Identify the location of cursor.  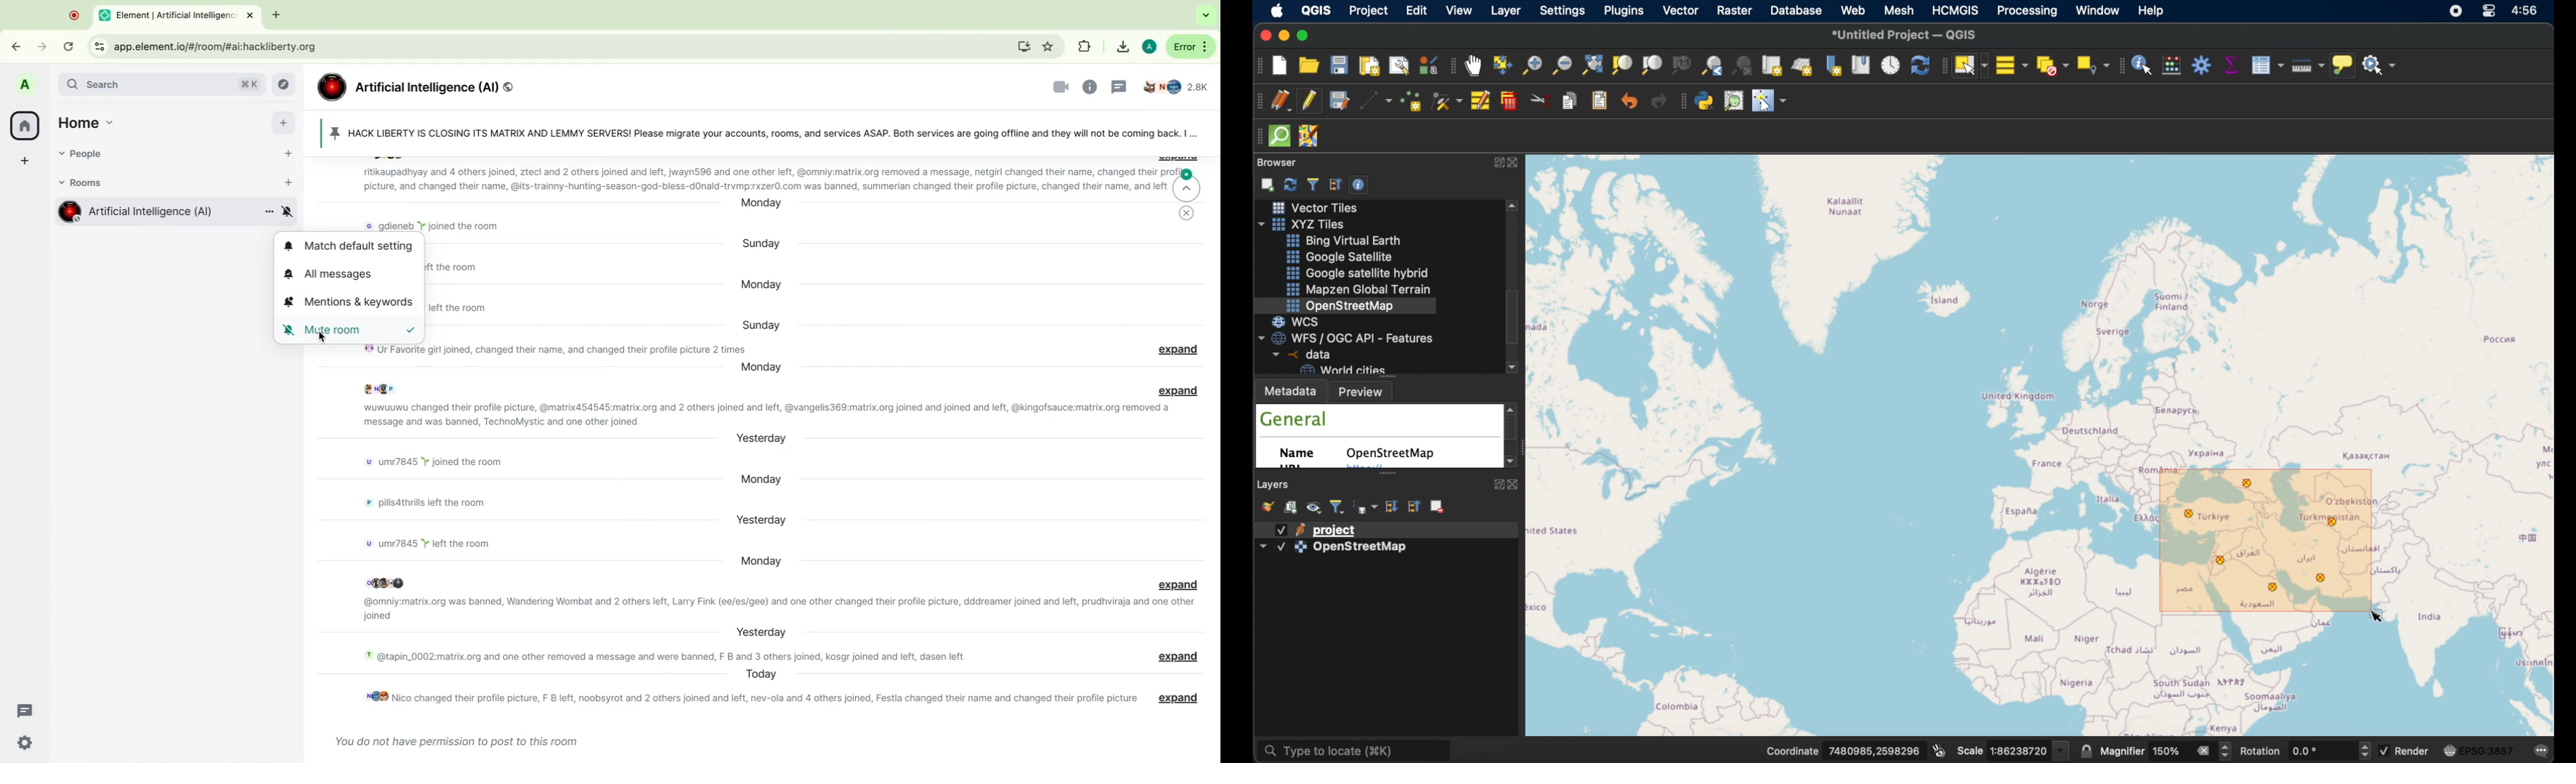
(321, 337).